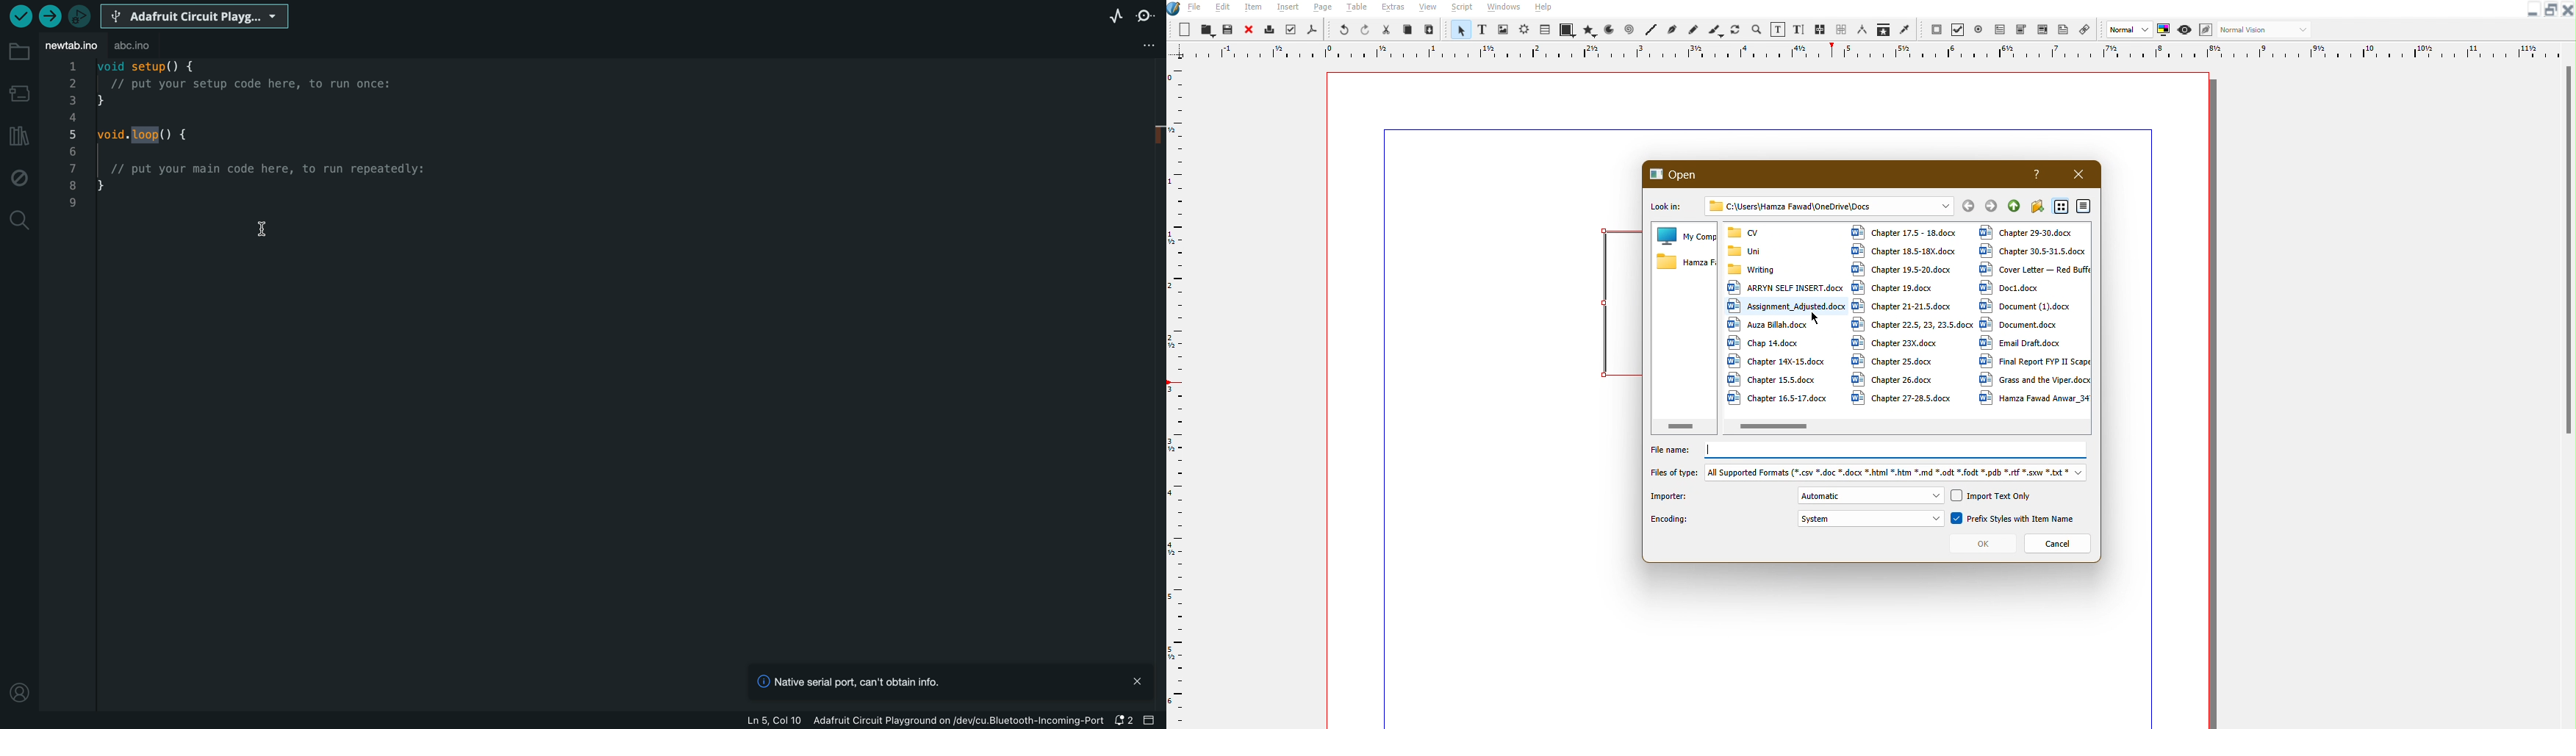  What do you see at coordinates (1343, 30) in the screenshot?
I see `Undo` at bounding box center [1343, 30].